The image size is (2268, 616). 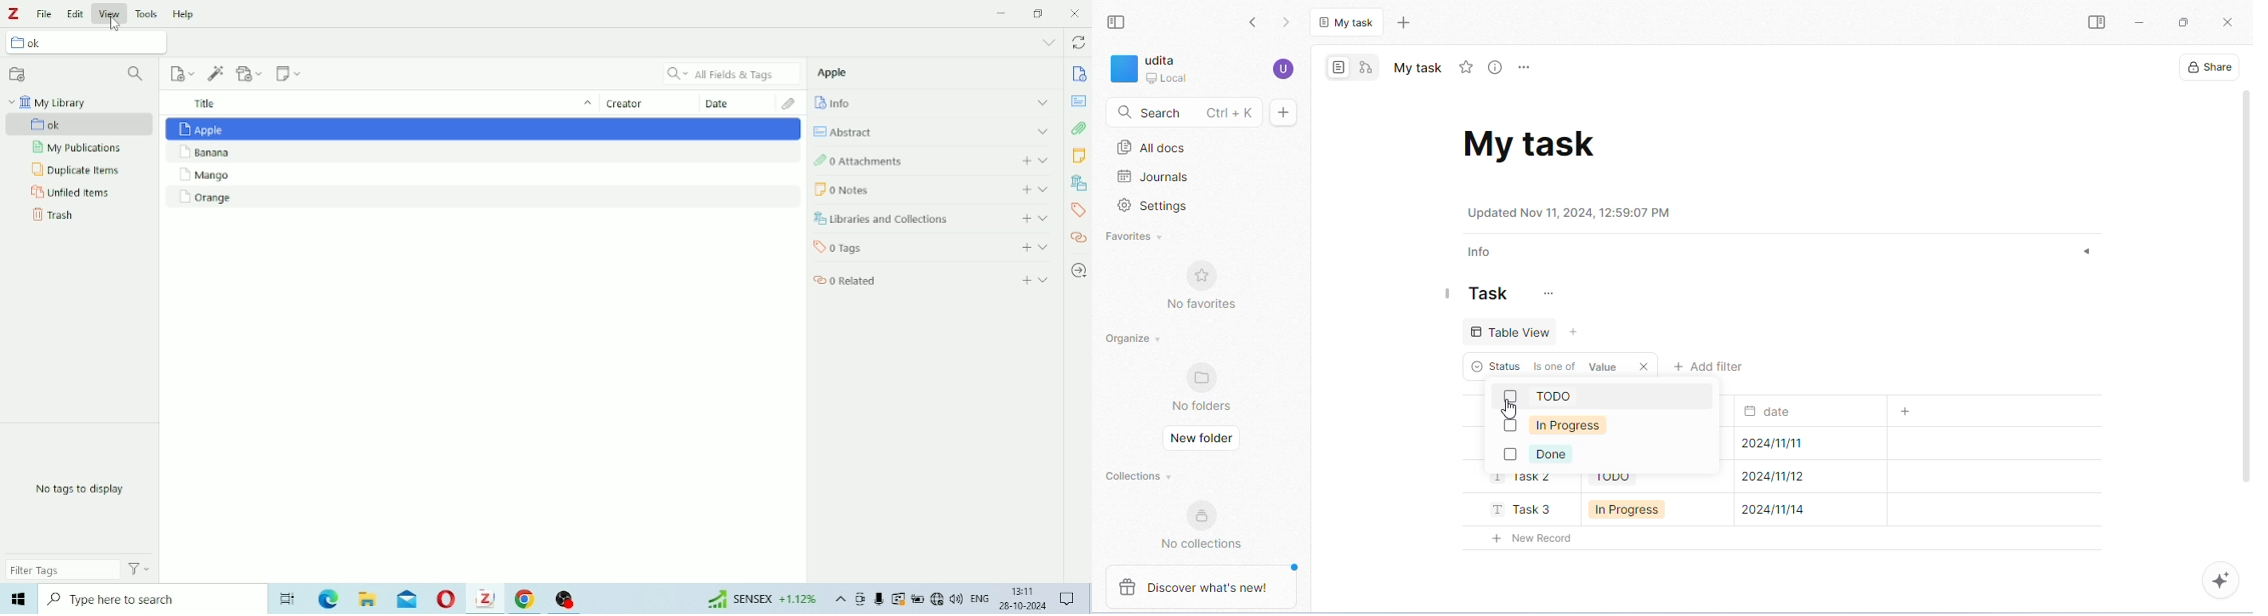 What do you see at coordinates (1551, 454) in the screenshot?
I see `done` at bounding box center [1551, 454].